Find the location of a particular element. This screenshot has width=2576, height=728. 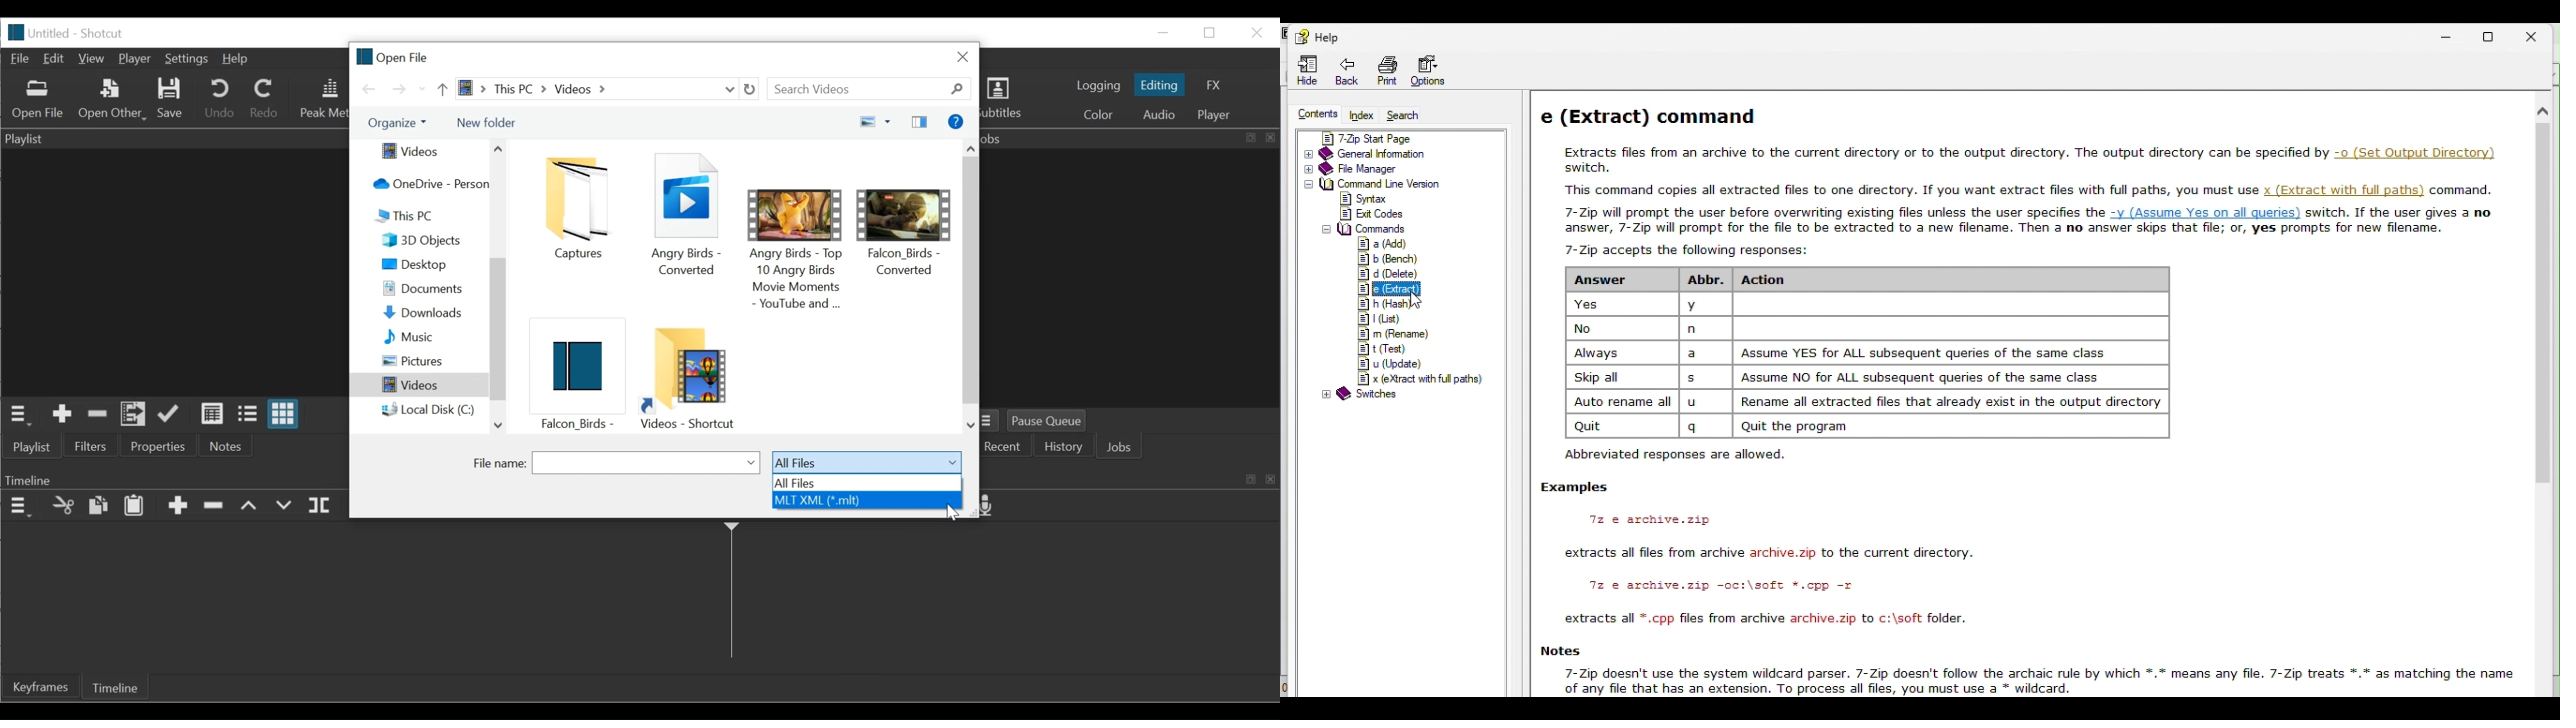

History is located at coordinates (1065, 448).